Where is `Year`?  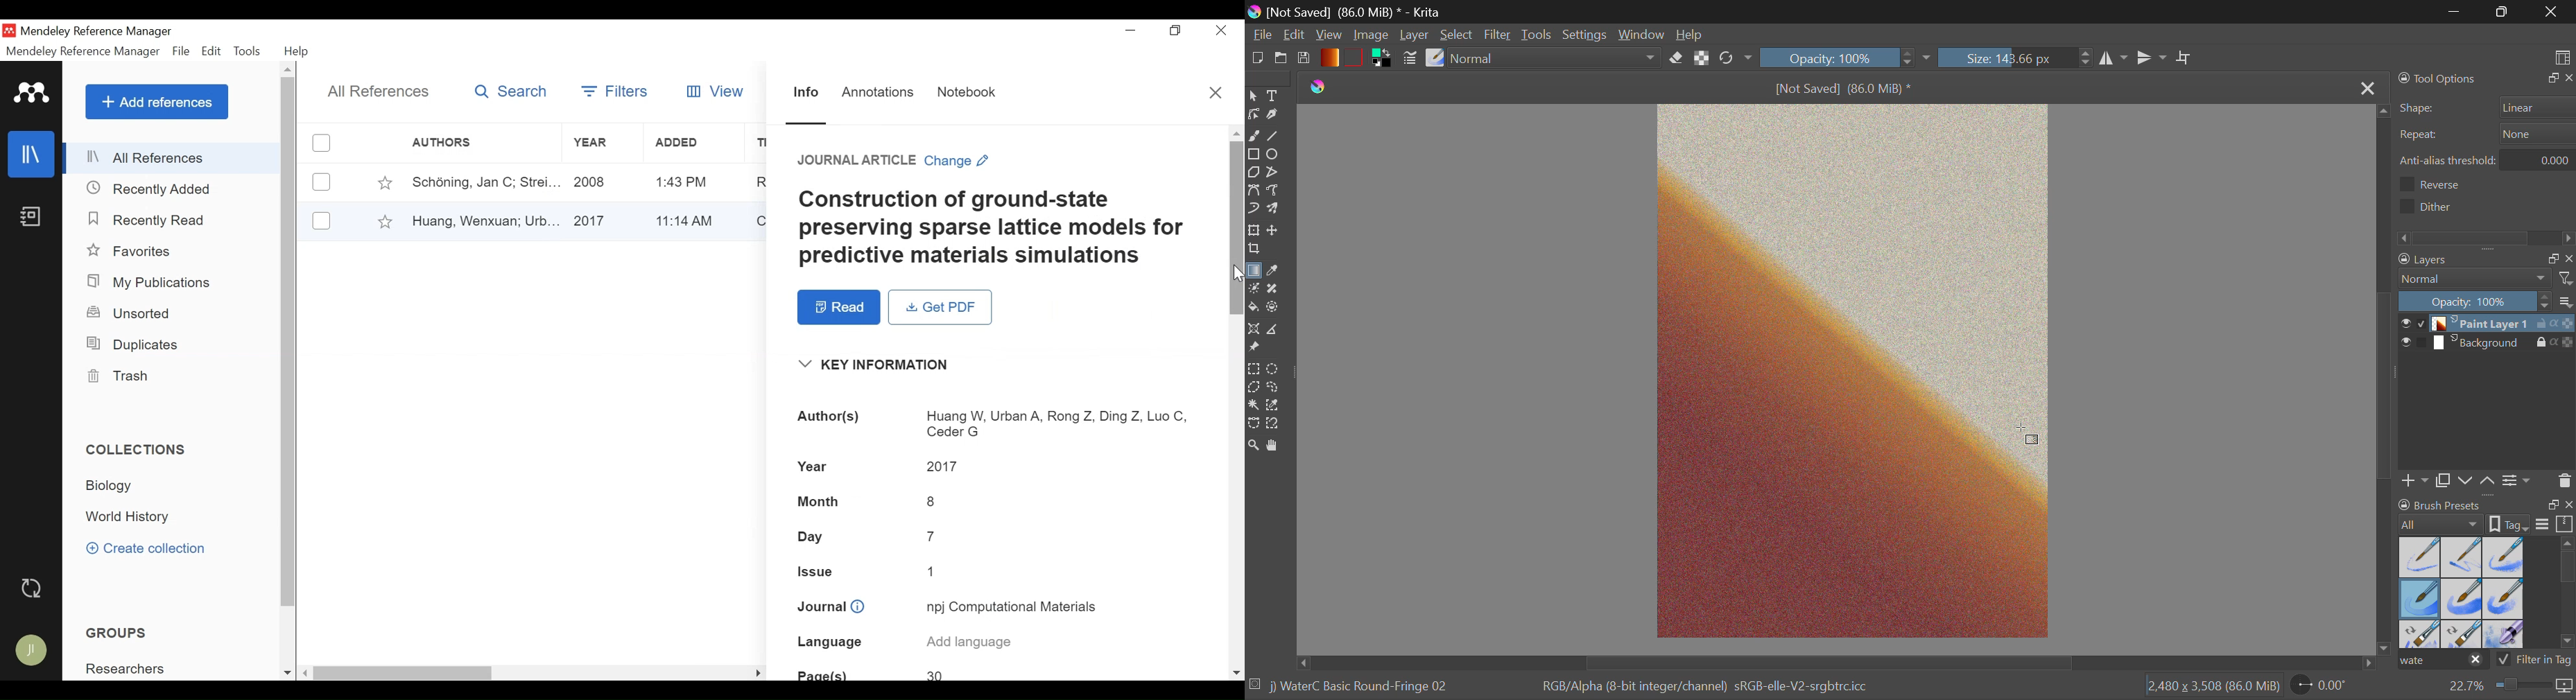
Year is located at coordinates (600, 220).